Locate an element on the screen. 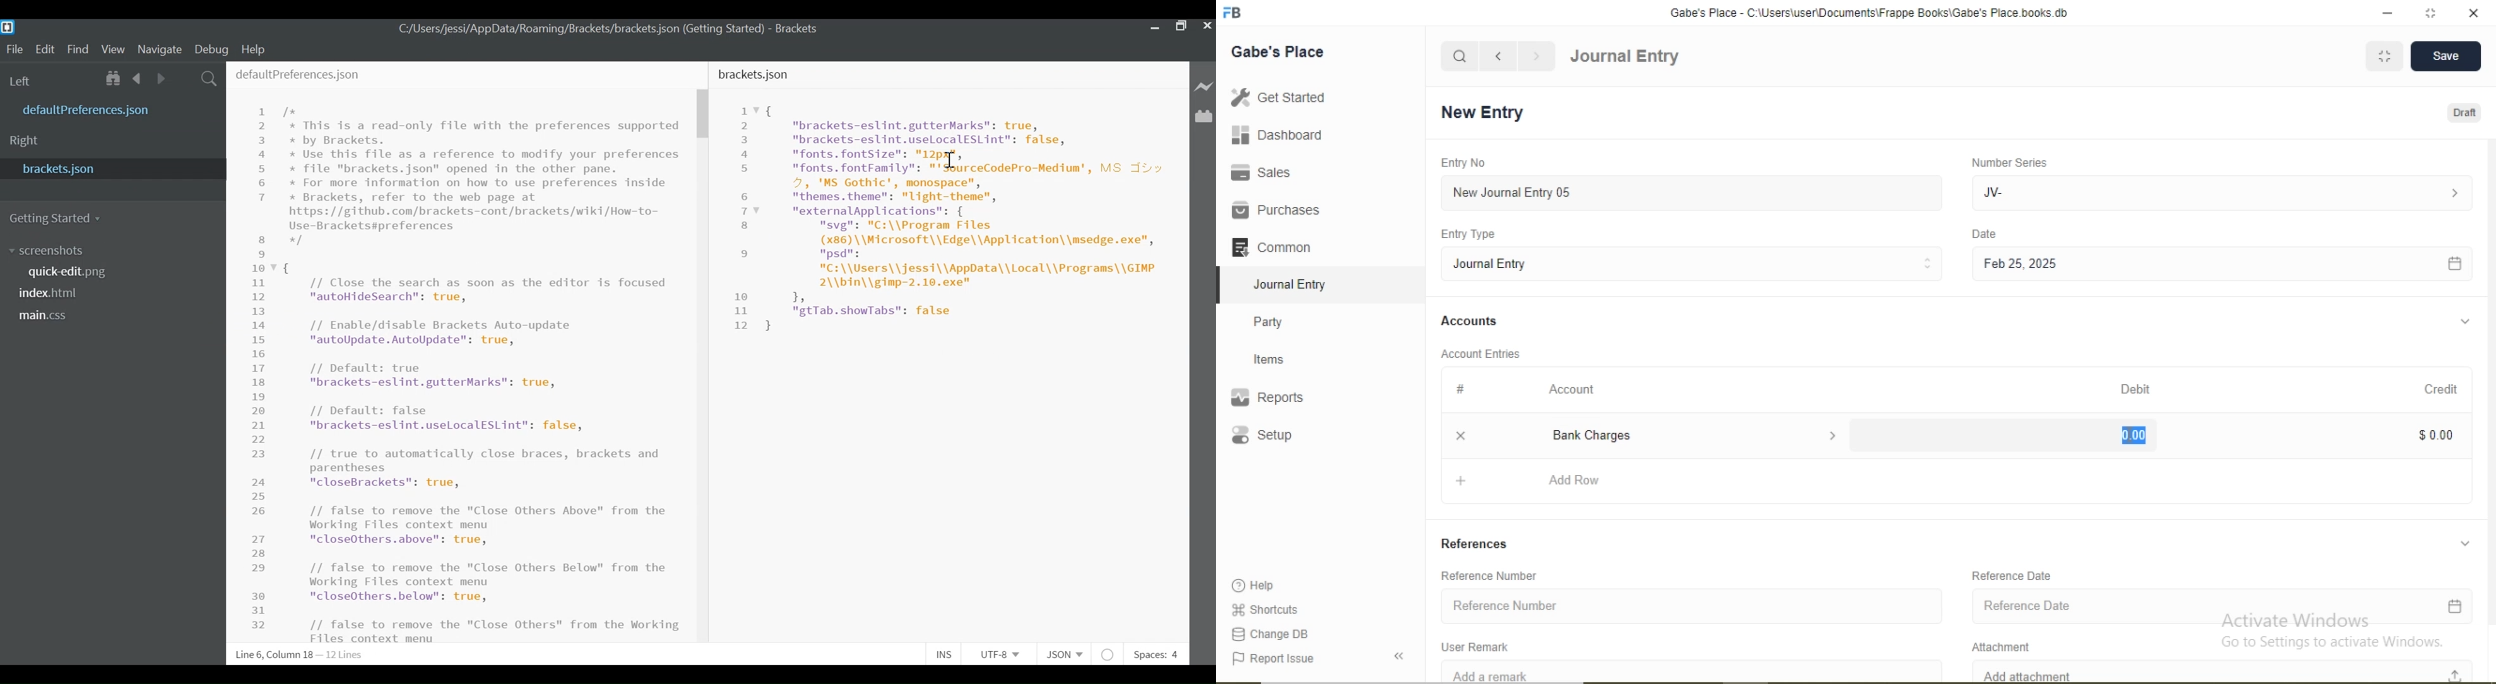 This screenshot has height=700, width=2520. Attachment is located at coordinates (2008, 644).